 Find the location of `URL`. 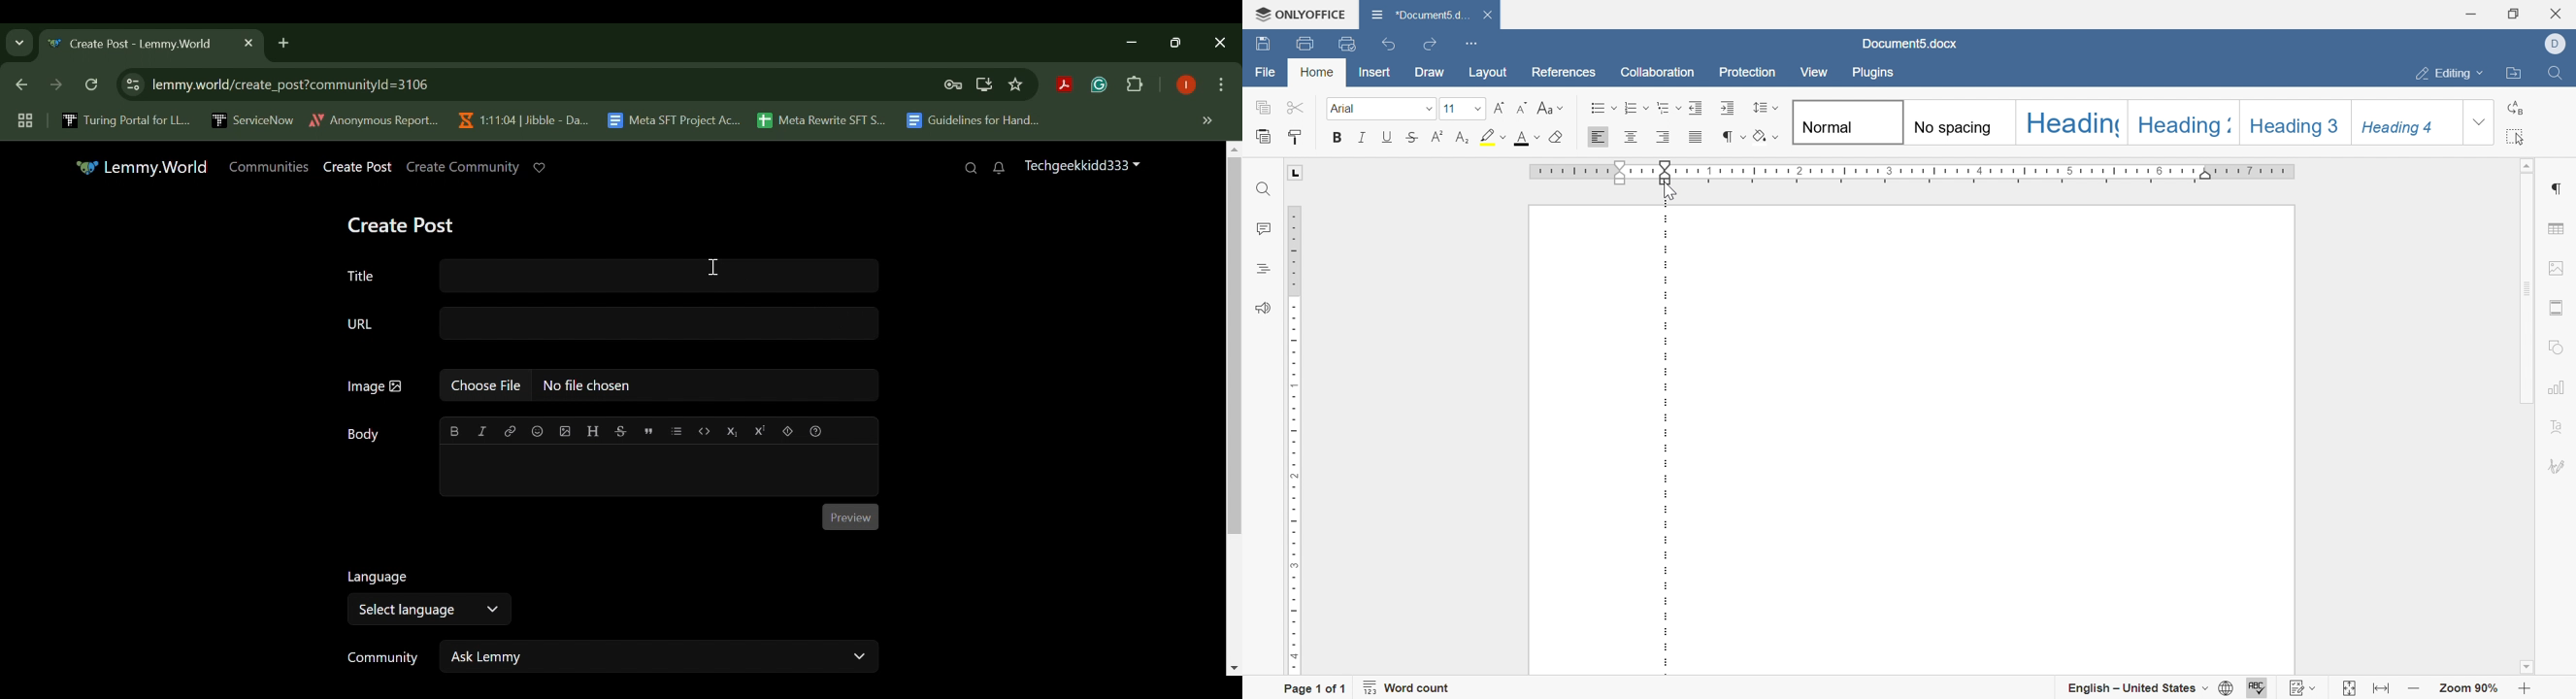

URL is located at coordinates (611, 324).